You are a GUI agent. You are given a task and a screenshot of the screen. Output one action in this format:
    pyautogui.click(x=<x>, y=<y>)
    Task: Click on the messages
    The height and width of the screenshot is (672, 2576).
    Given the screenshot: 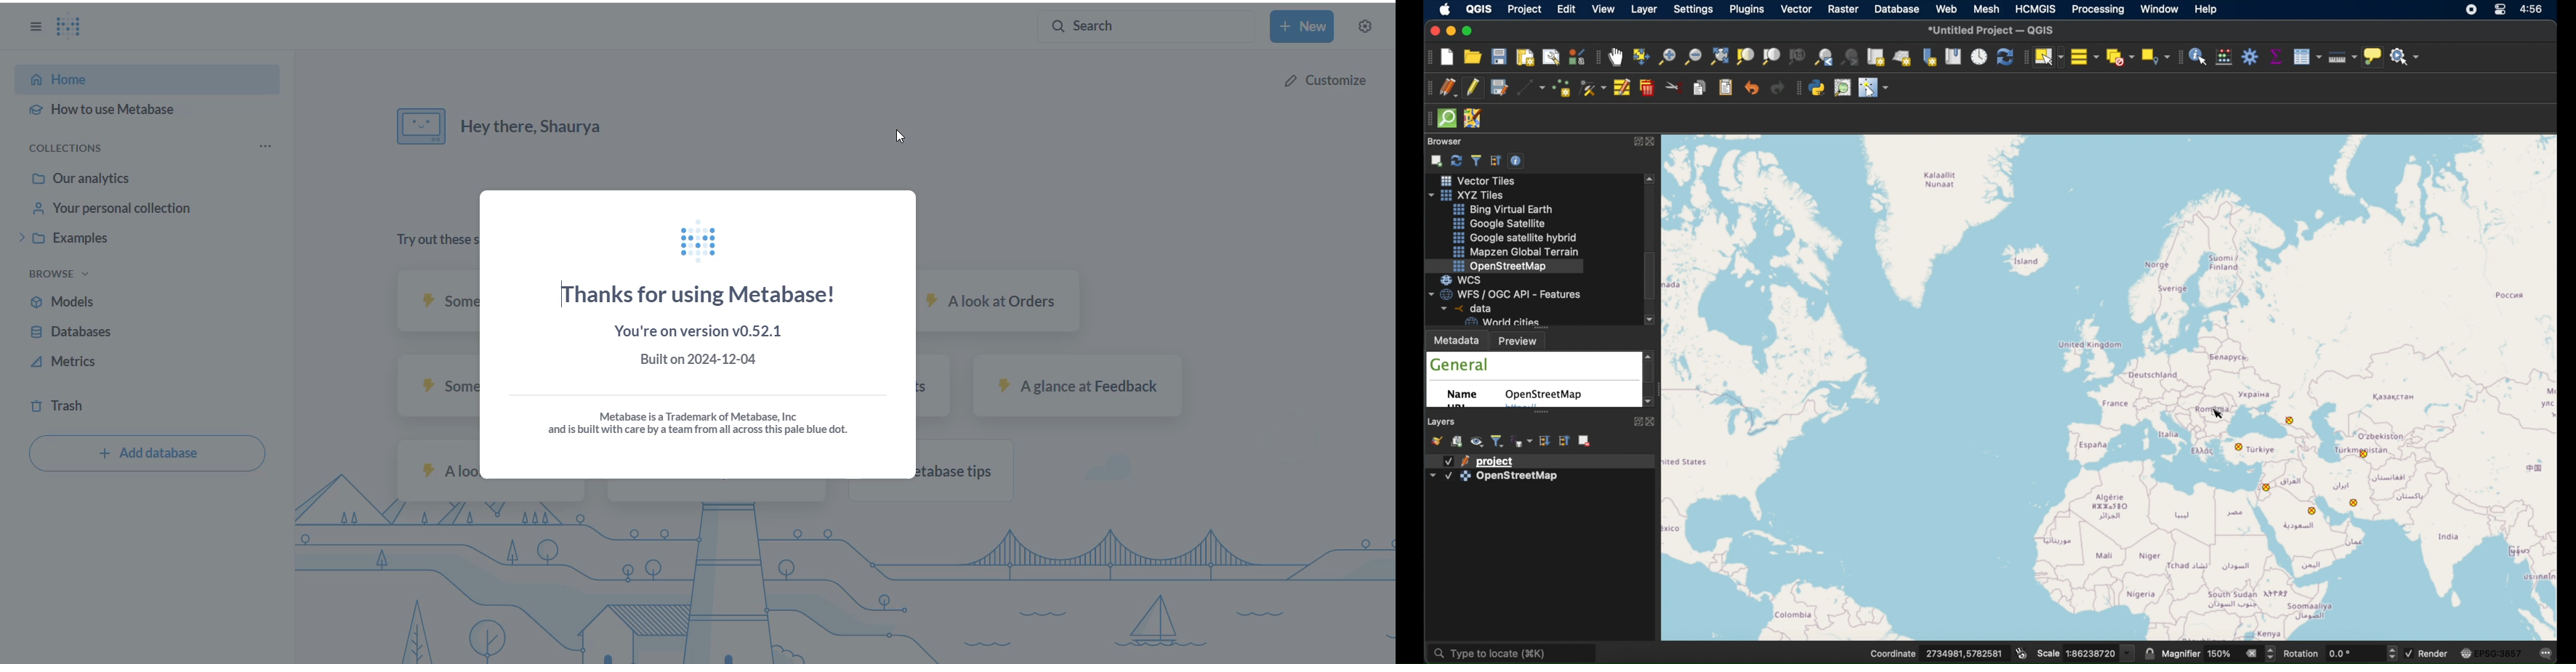 What is the action you would take?
    pyautogui.click(x=2547, y=652)
    